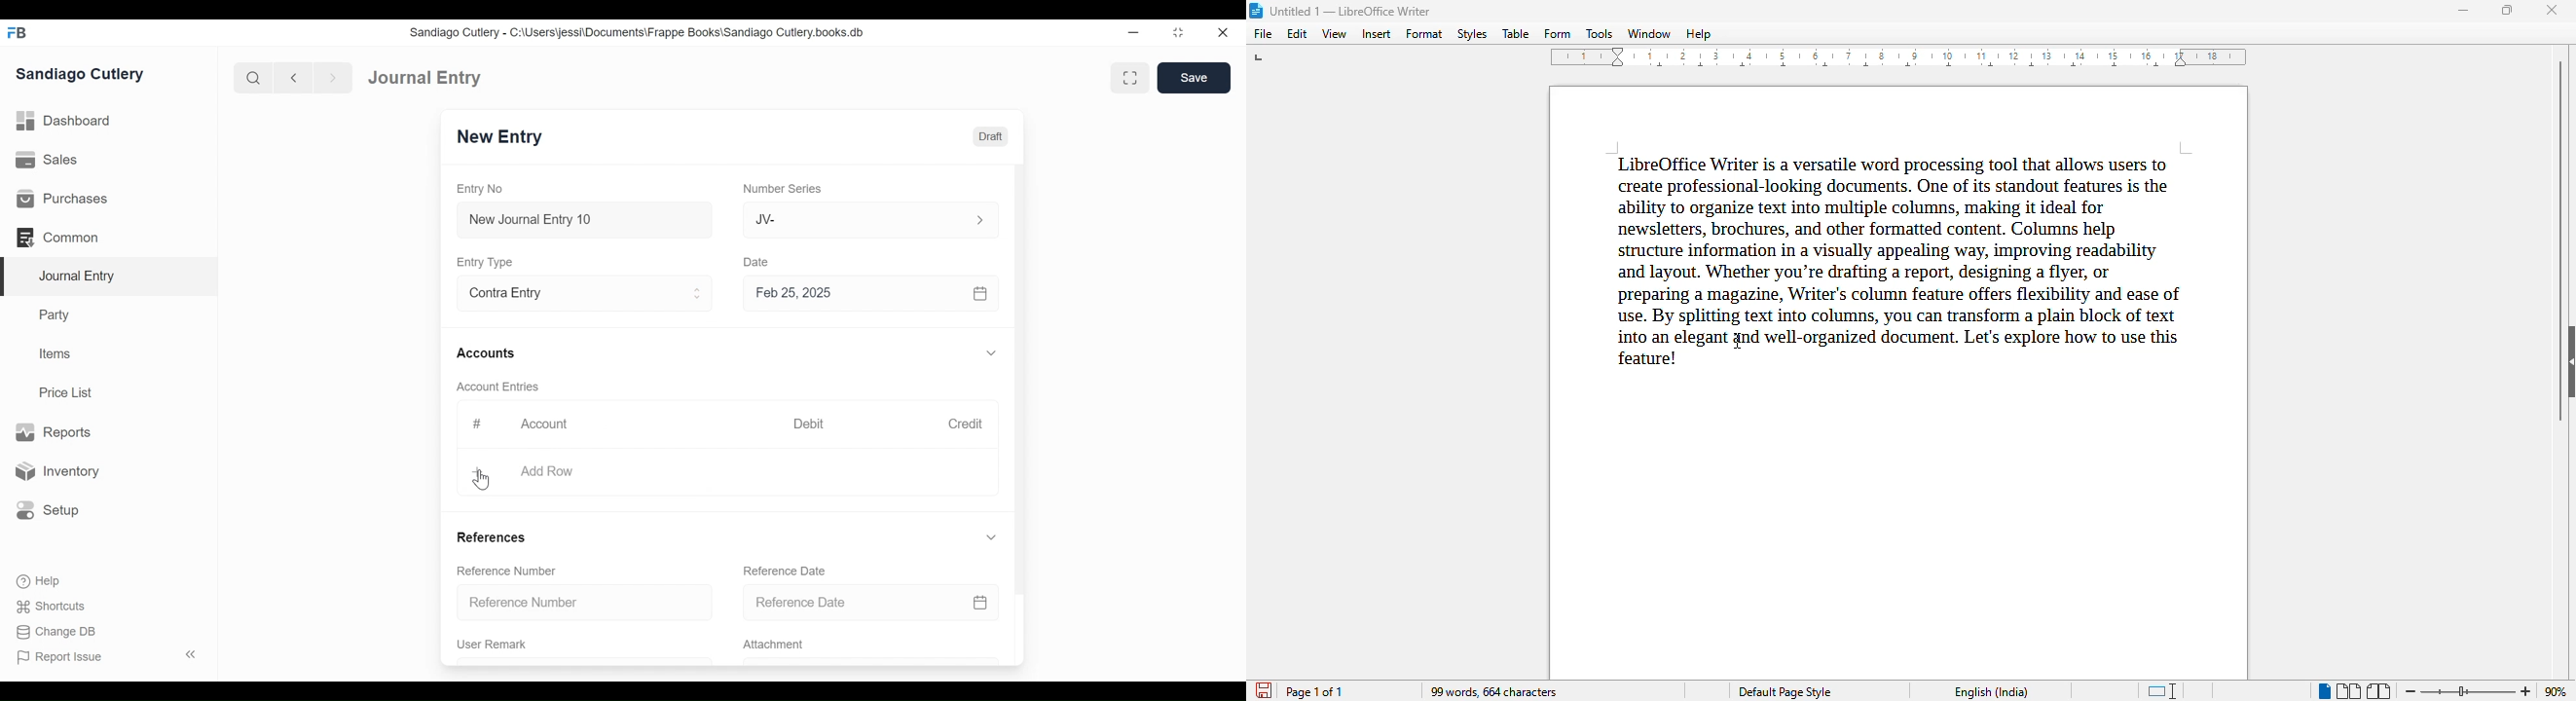 The image size is (2576, 728). What do you see at coordinates (785, 190) in the screenshot?
I see `Number Series` at bounding box center [785, 190].